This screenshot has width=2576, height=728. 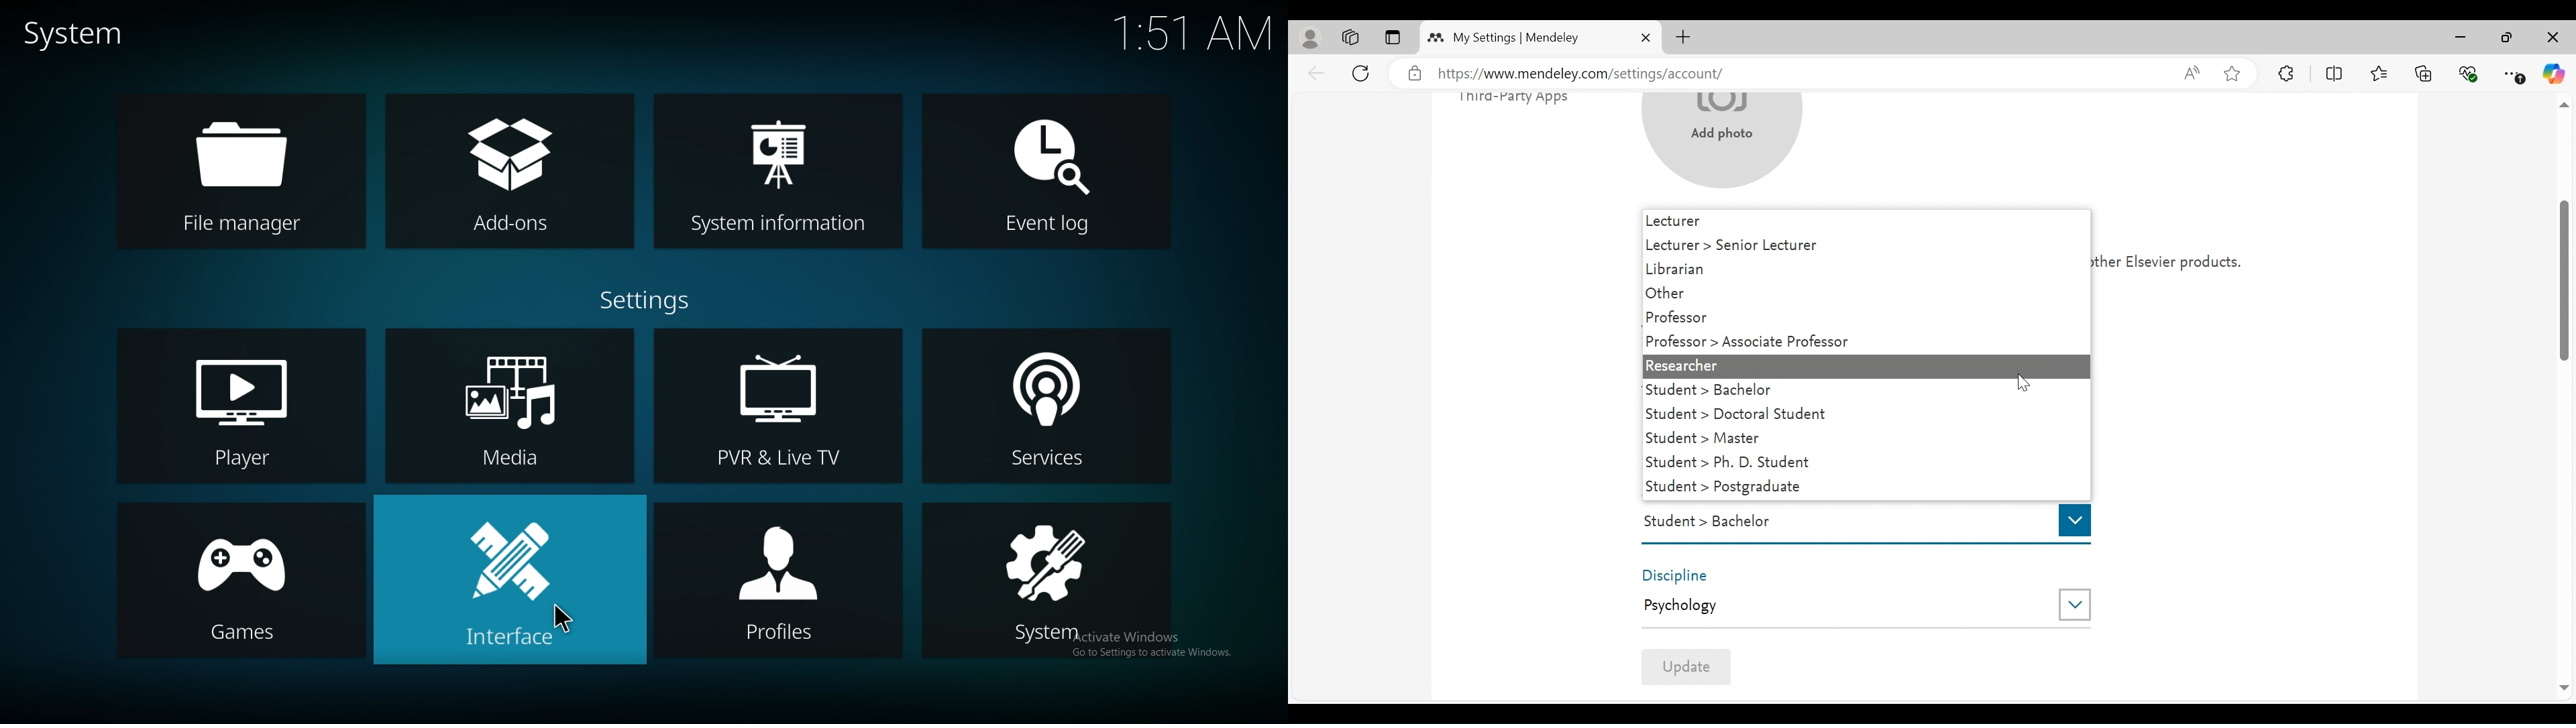 What do you see at coordinates (2378, 72) in the screenshot?
I see `Favorites` at bounding box center [2378, 72].